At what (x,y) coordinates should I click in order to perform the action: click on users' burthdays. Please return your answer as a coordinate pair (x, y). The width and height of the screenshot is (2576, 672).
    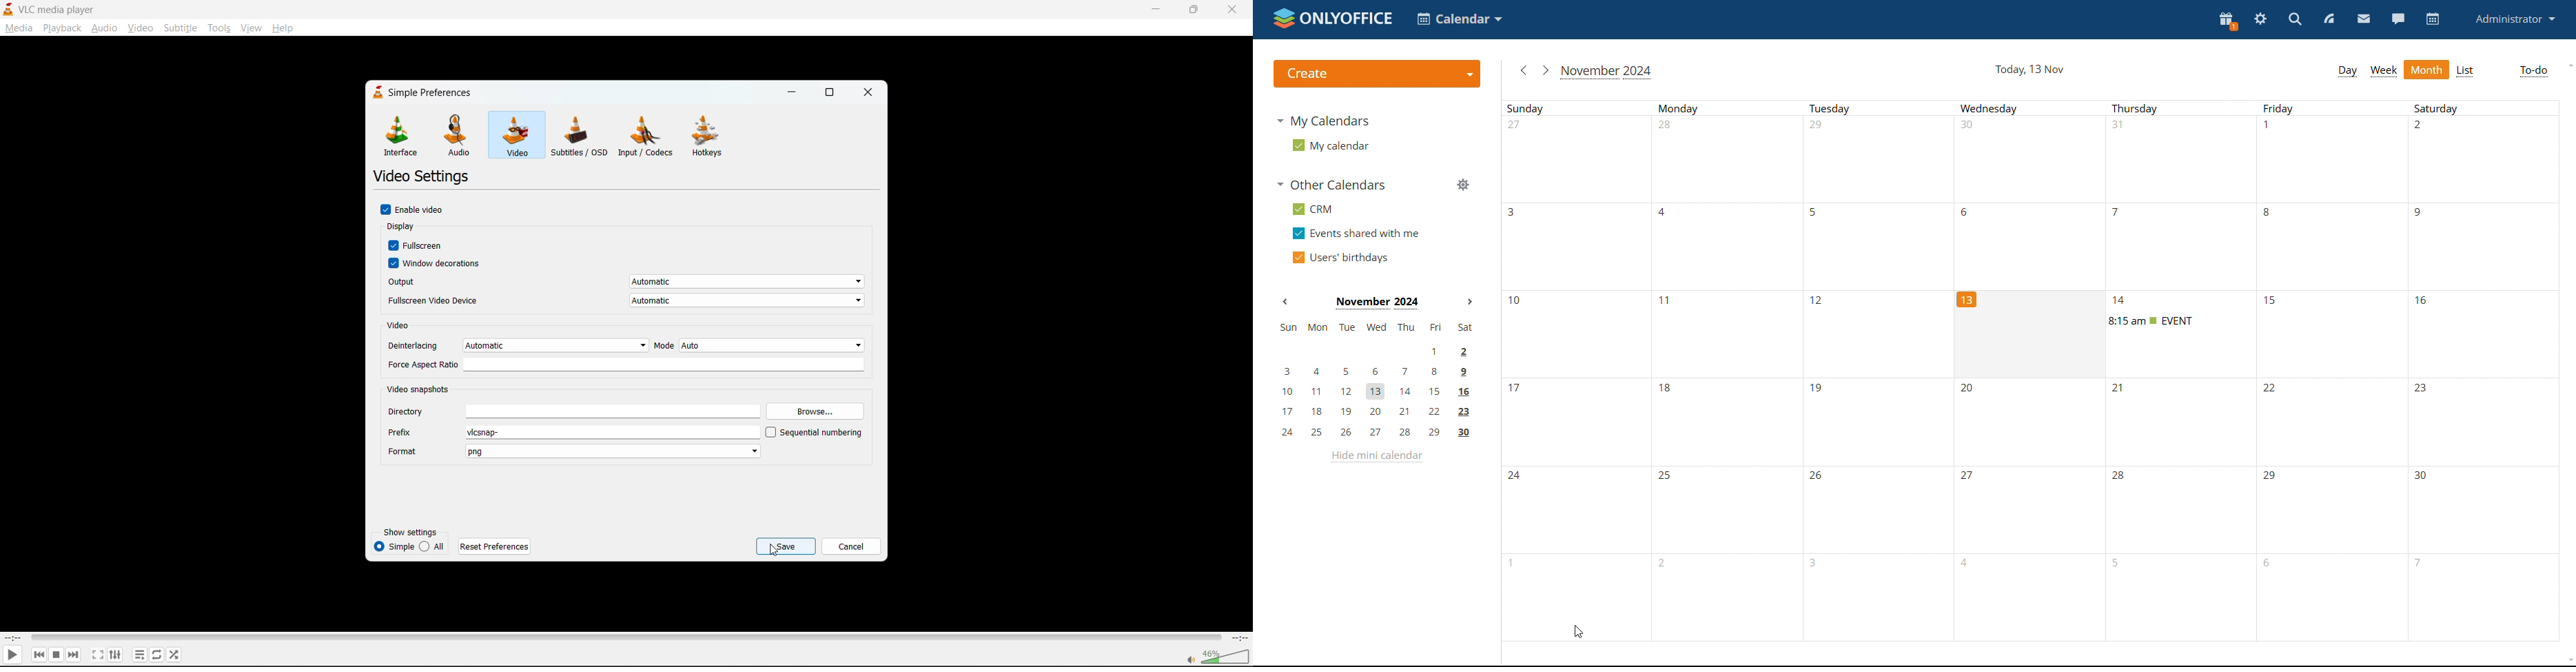
    Looking at the image, I should click on (1343, 256).